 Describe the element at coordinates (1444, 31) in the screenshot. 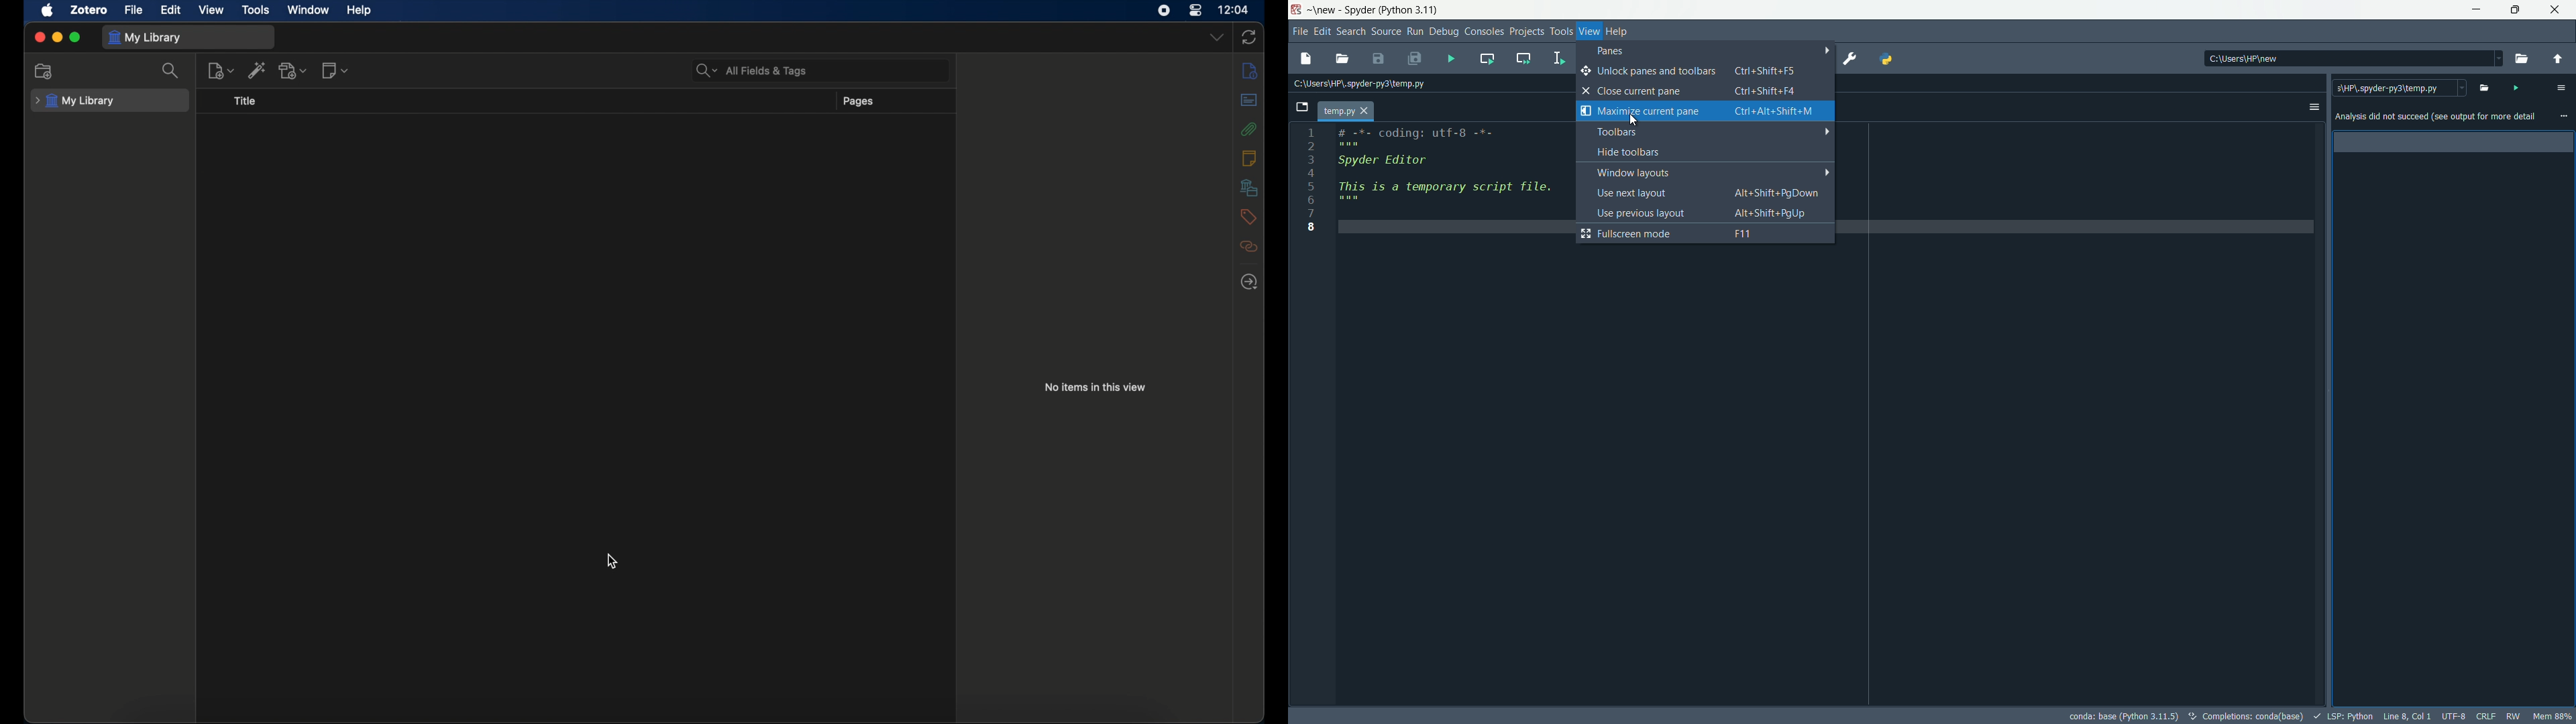

I see `debug menu` at that location.